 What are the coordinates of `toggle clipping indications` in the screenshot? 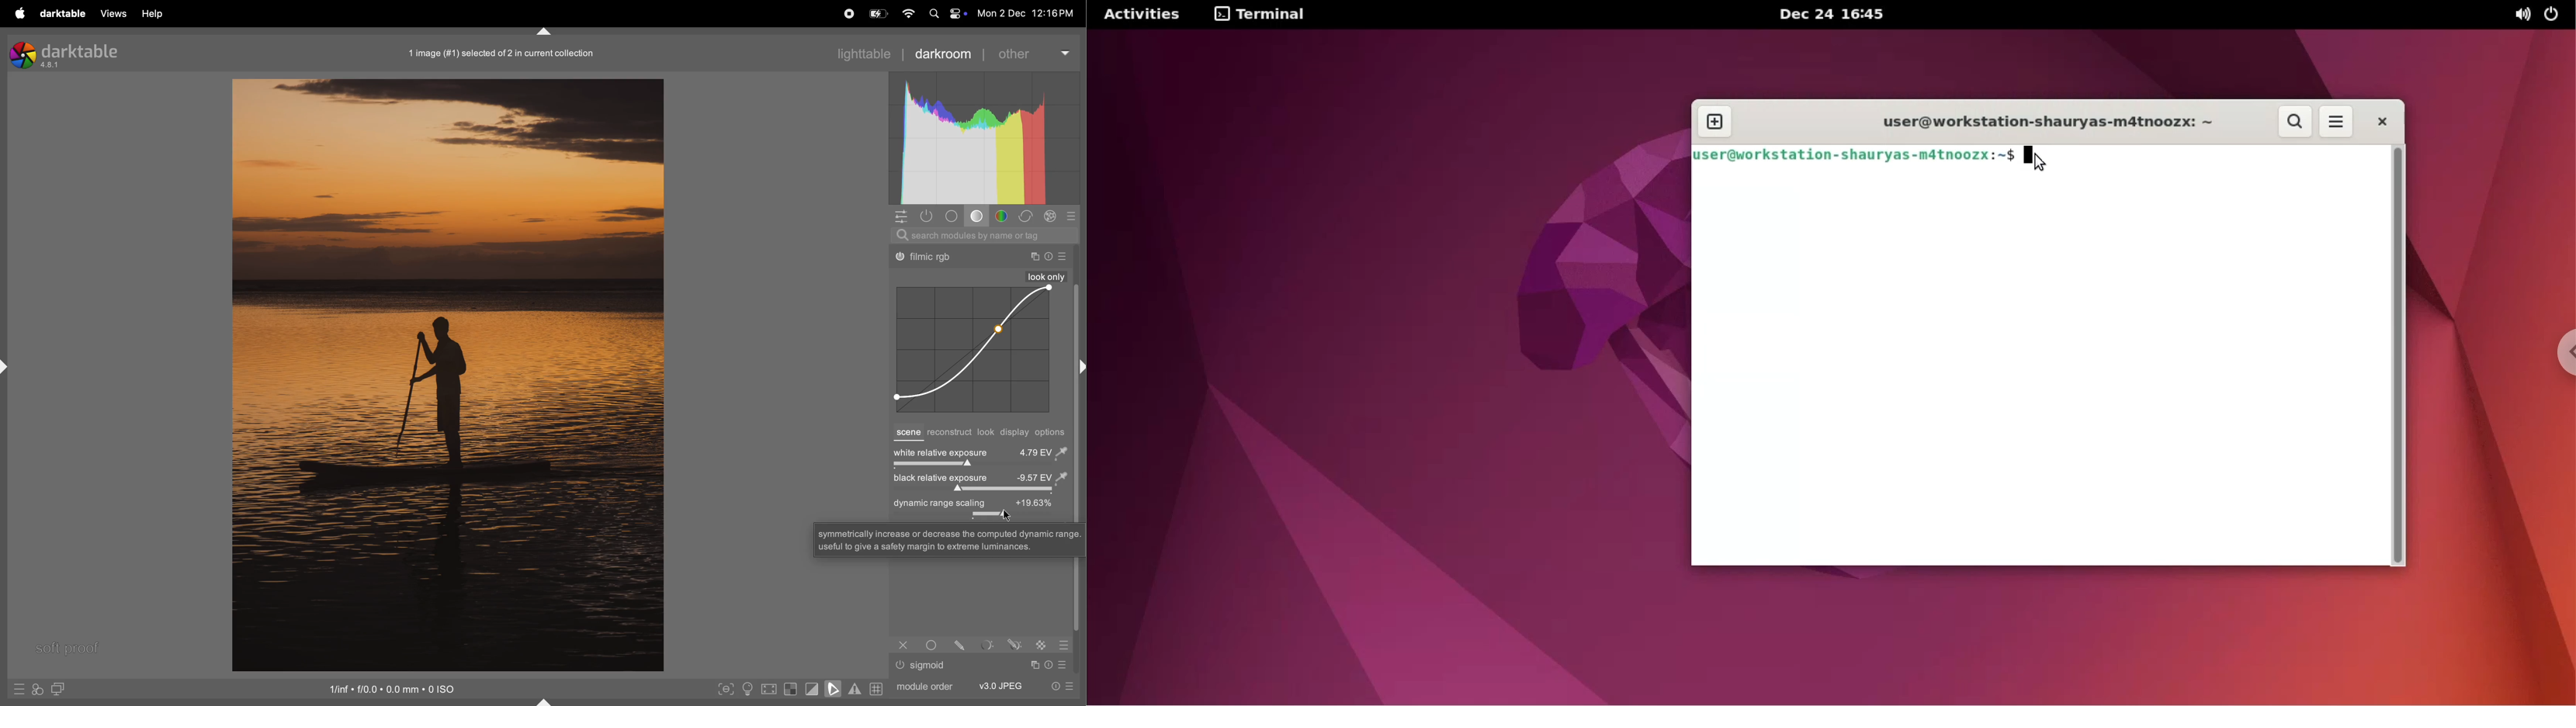 It's located at (812, 689).